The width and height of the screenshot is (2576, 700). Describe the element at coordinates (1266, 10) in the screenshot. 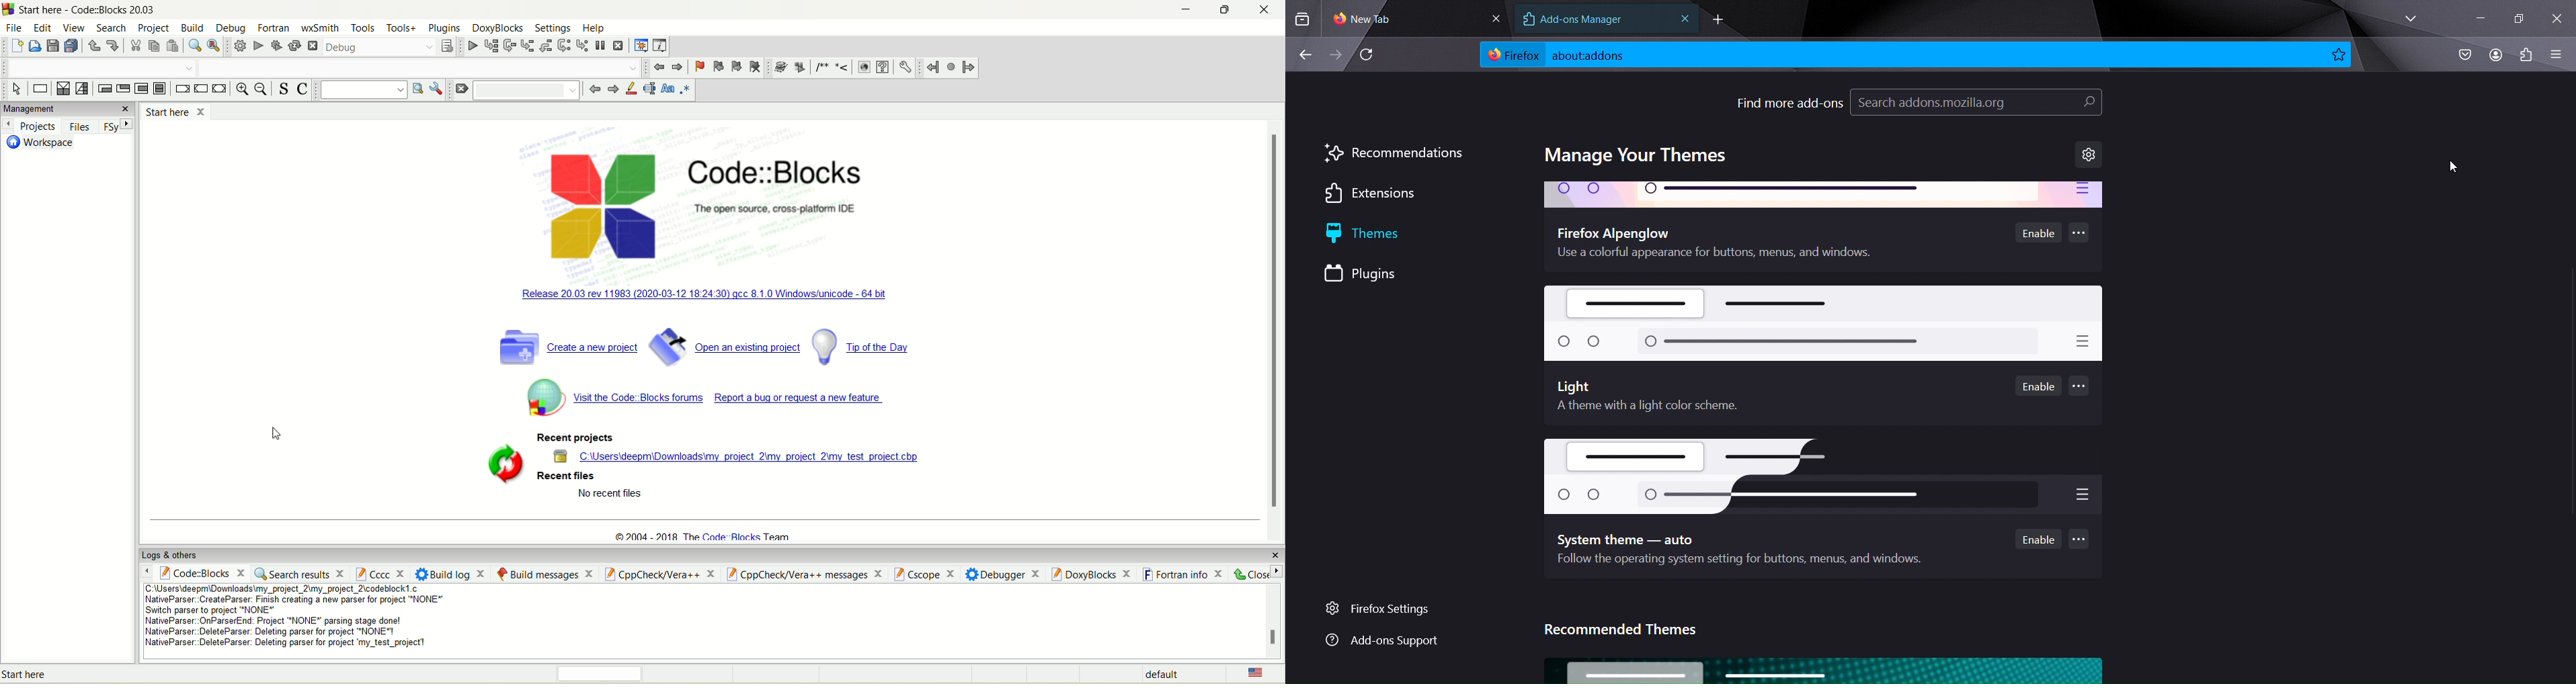

I see `close` at that location.